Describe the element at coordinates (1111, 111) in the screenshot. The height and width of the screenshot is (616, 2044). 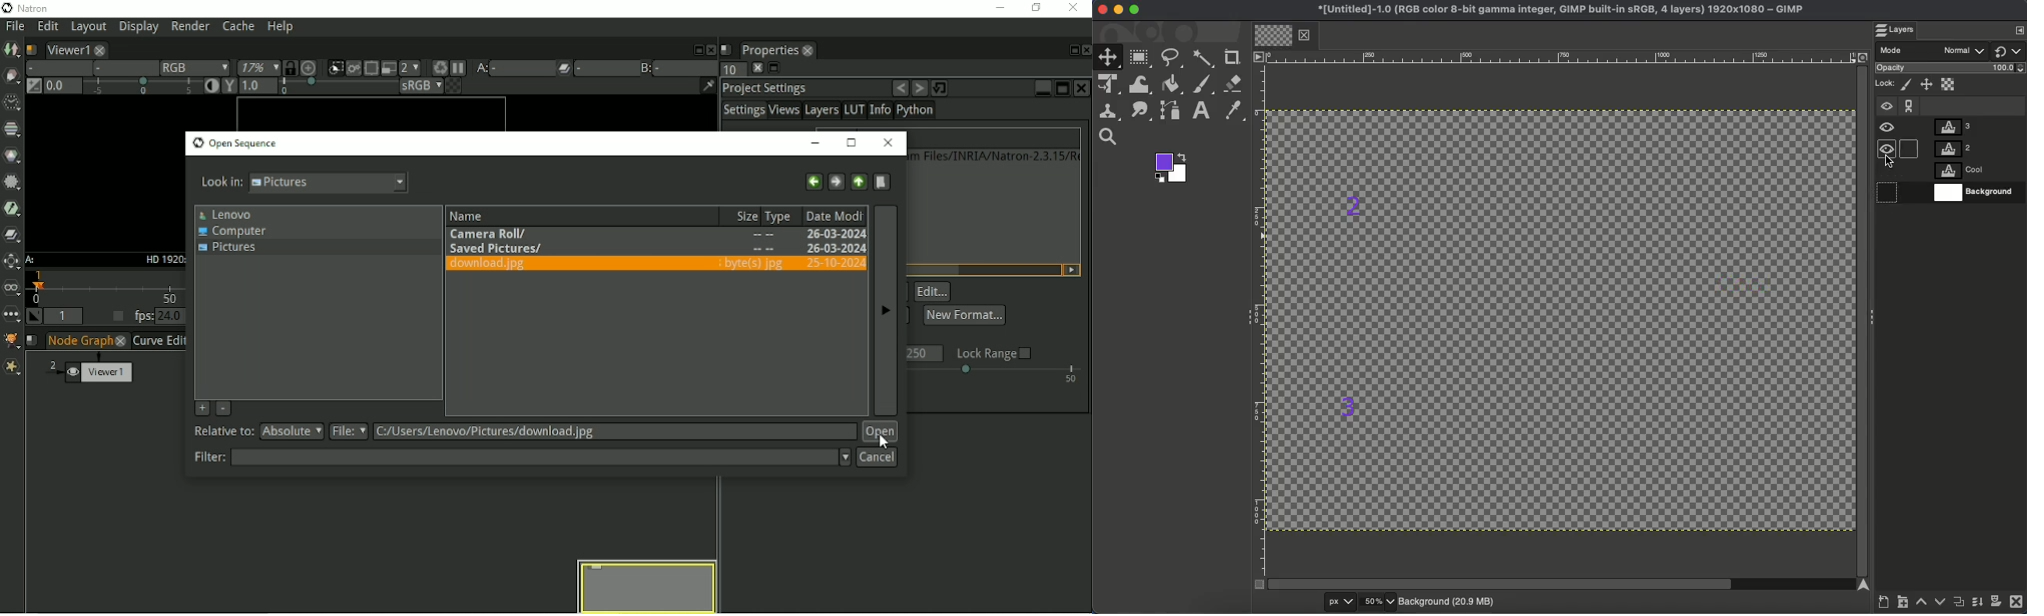
I see `Clone` at that location.